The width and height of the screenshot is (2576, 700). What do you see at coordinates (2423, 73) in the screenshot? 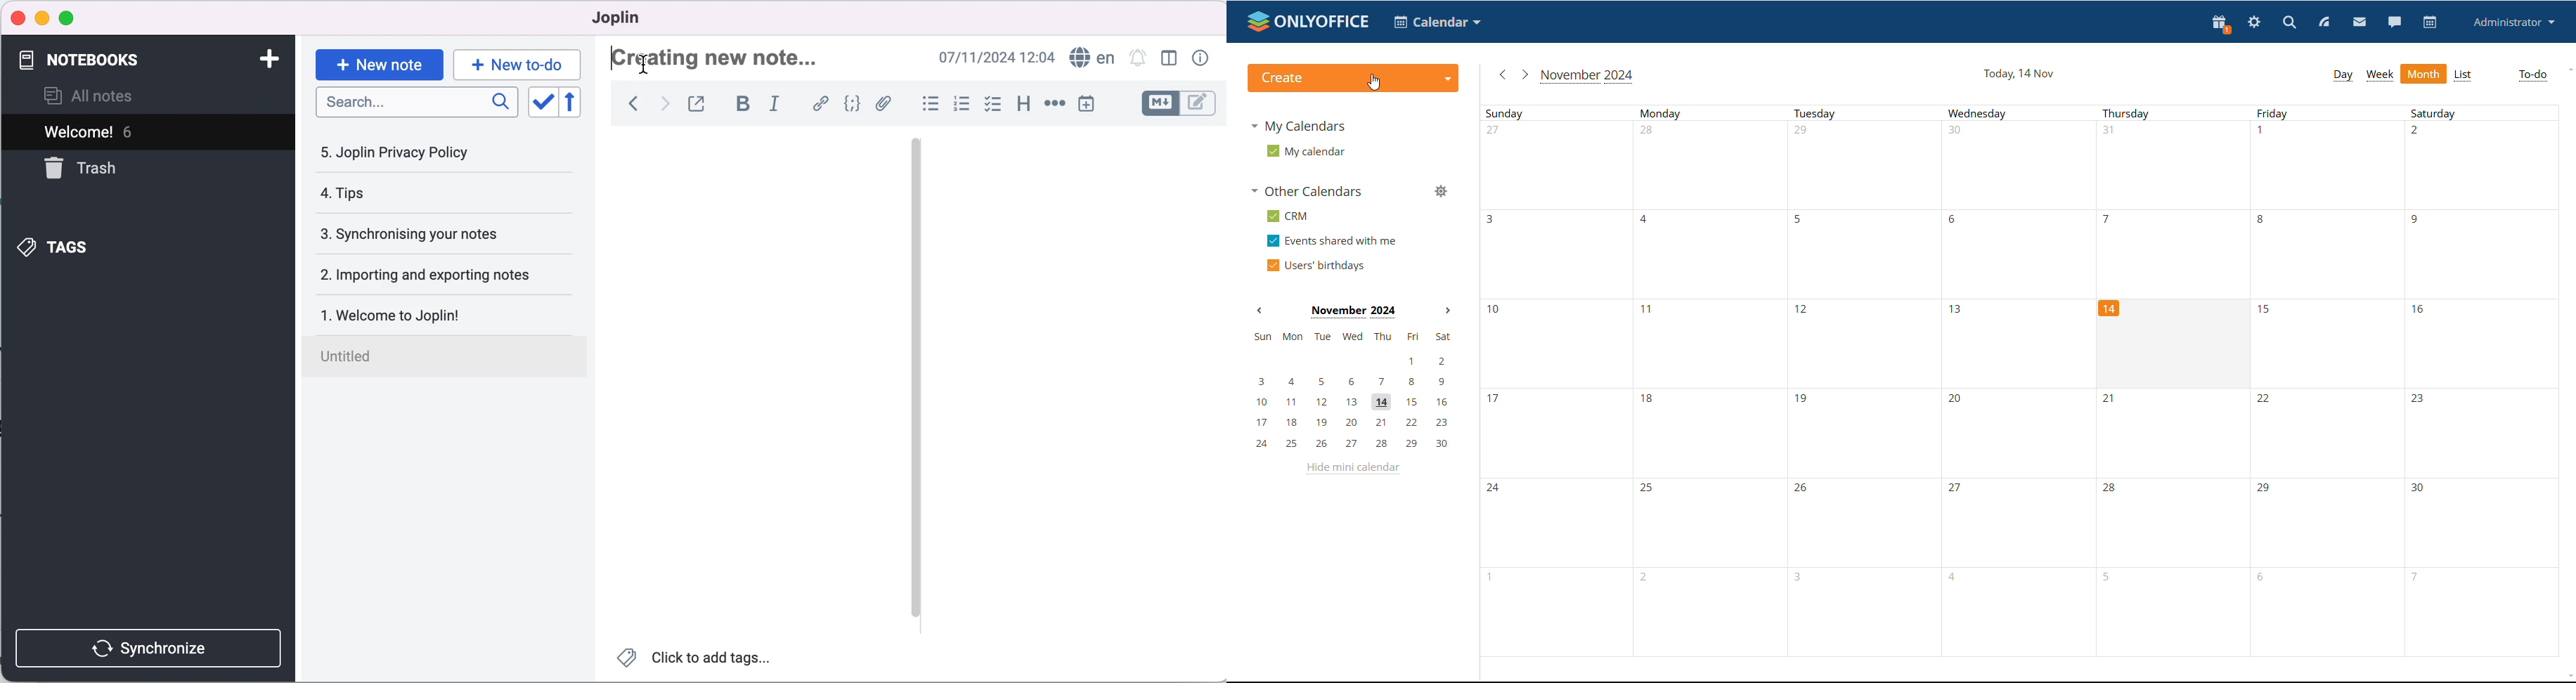
I see `month view` at bounding box center [2423, 73].